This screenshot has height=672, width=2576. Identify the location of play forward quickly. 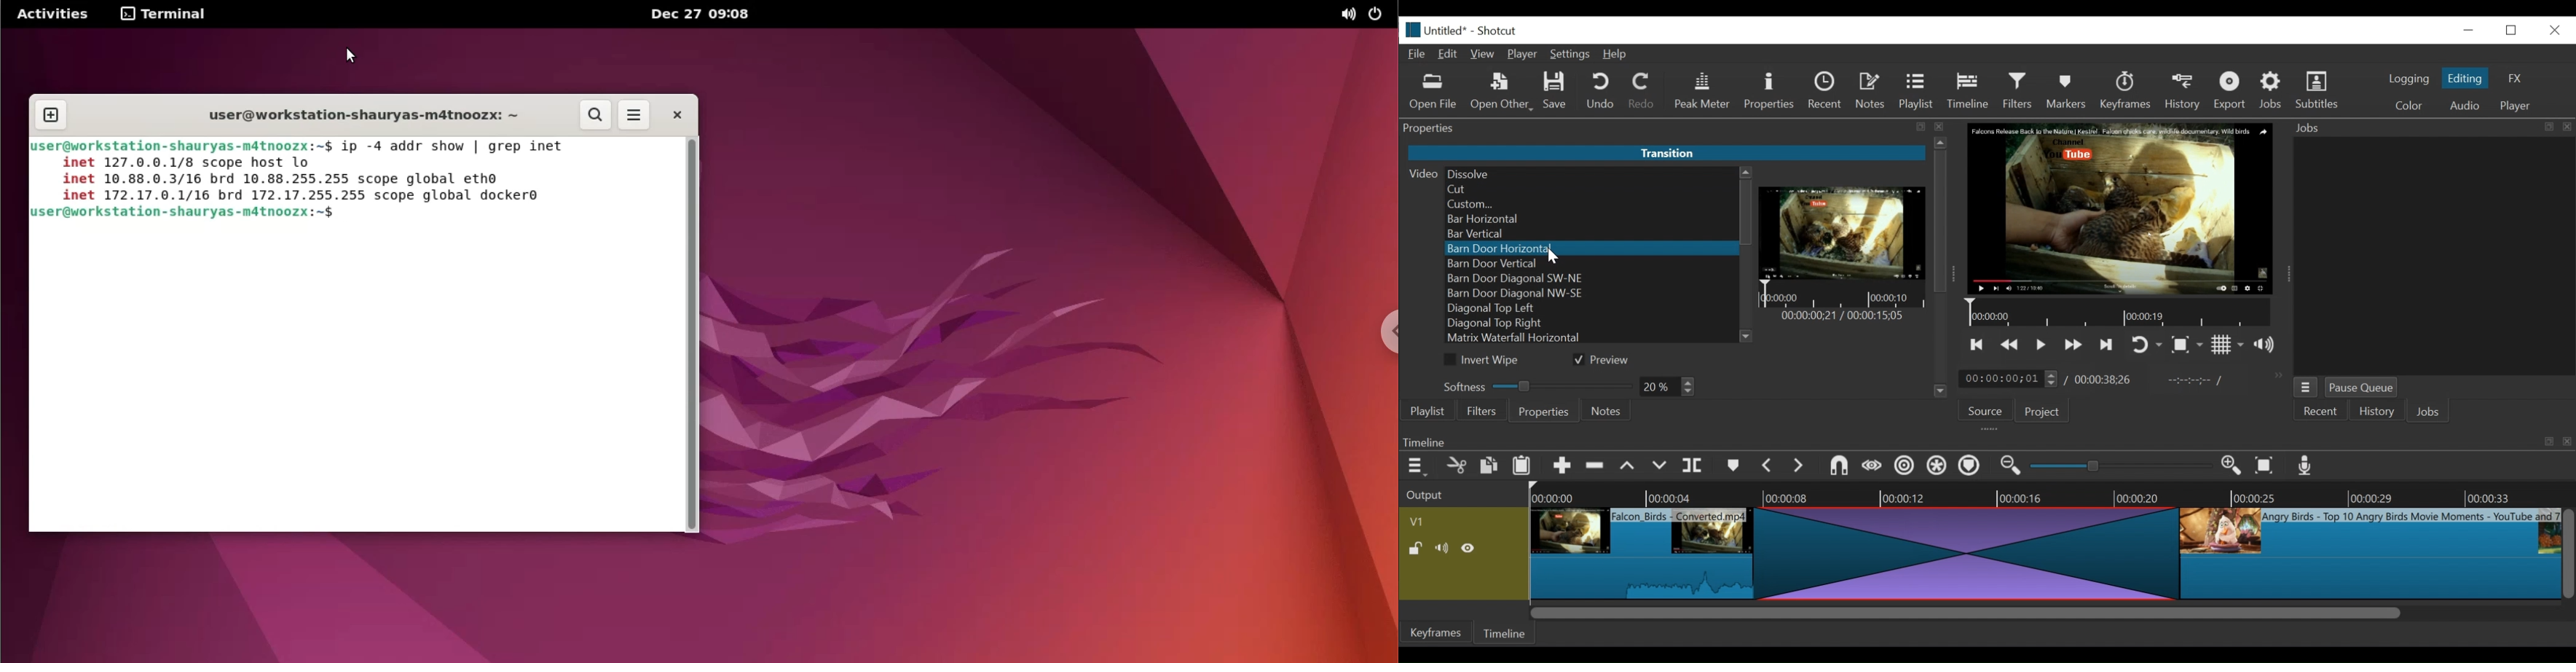
(2075, 346).